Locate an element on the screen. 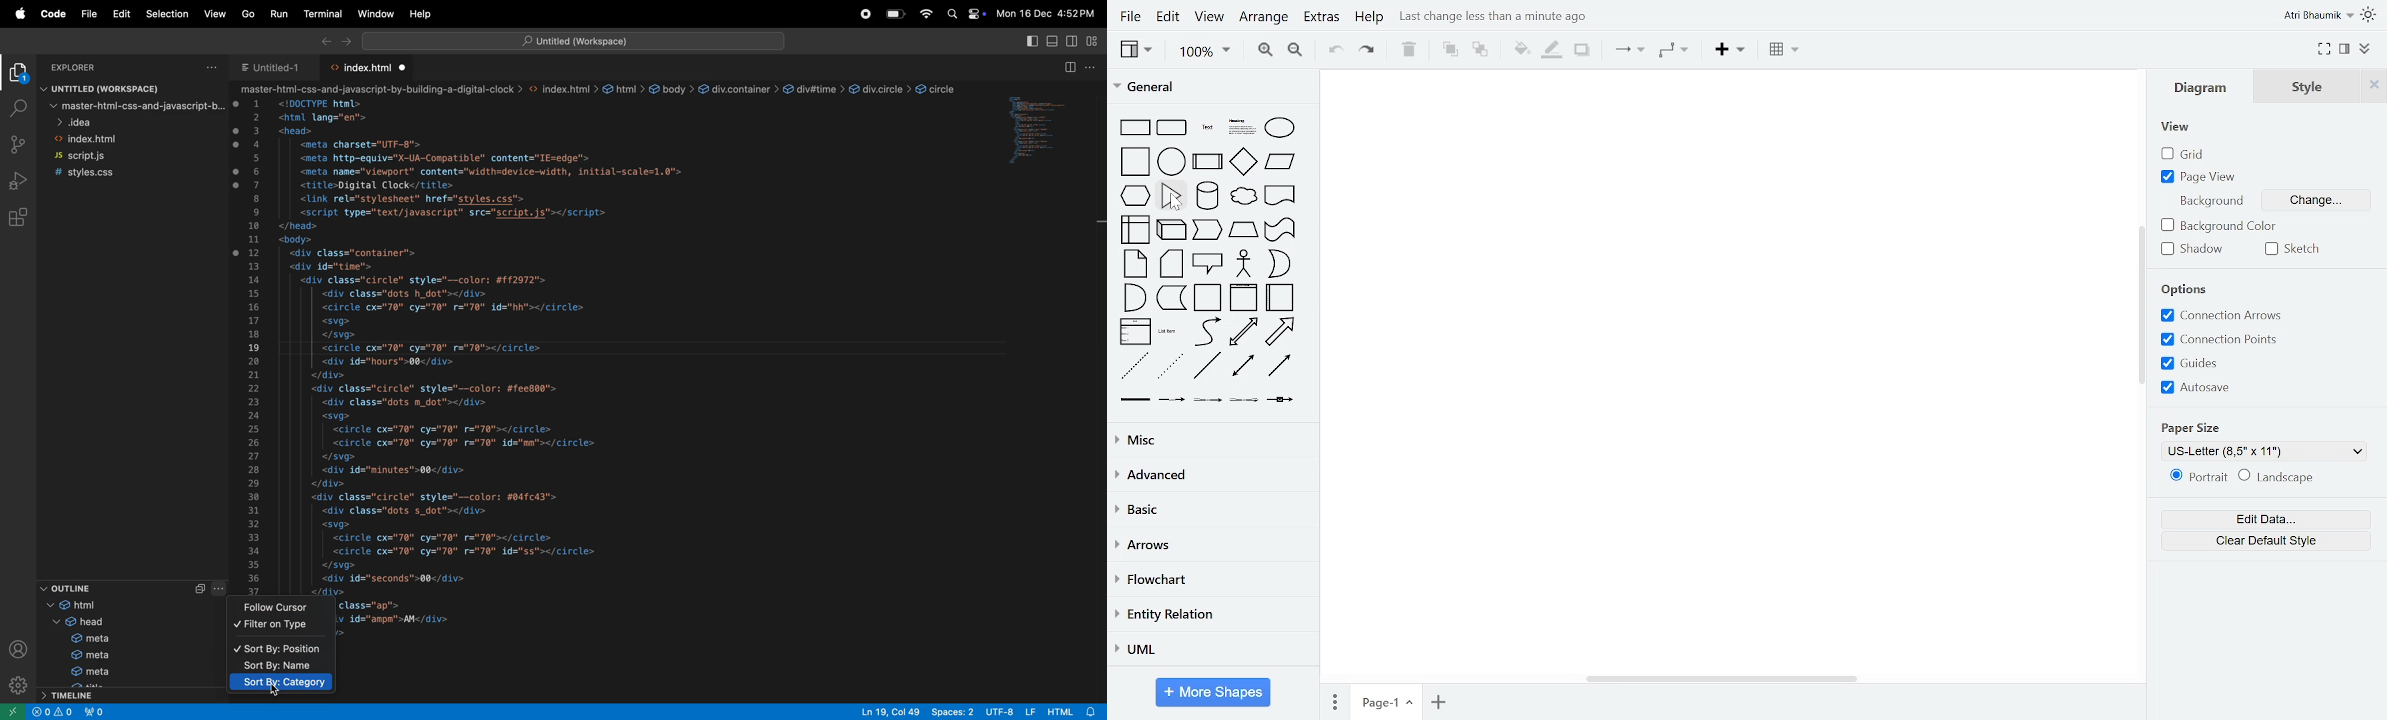 Image resolution: width=2408 pixels, height=728 pixels. hexagon is located at coordinates (1133, 195).